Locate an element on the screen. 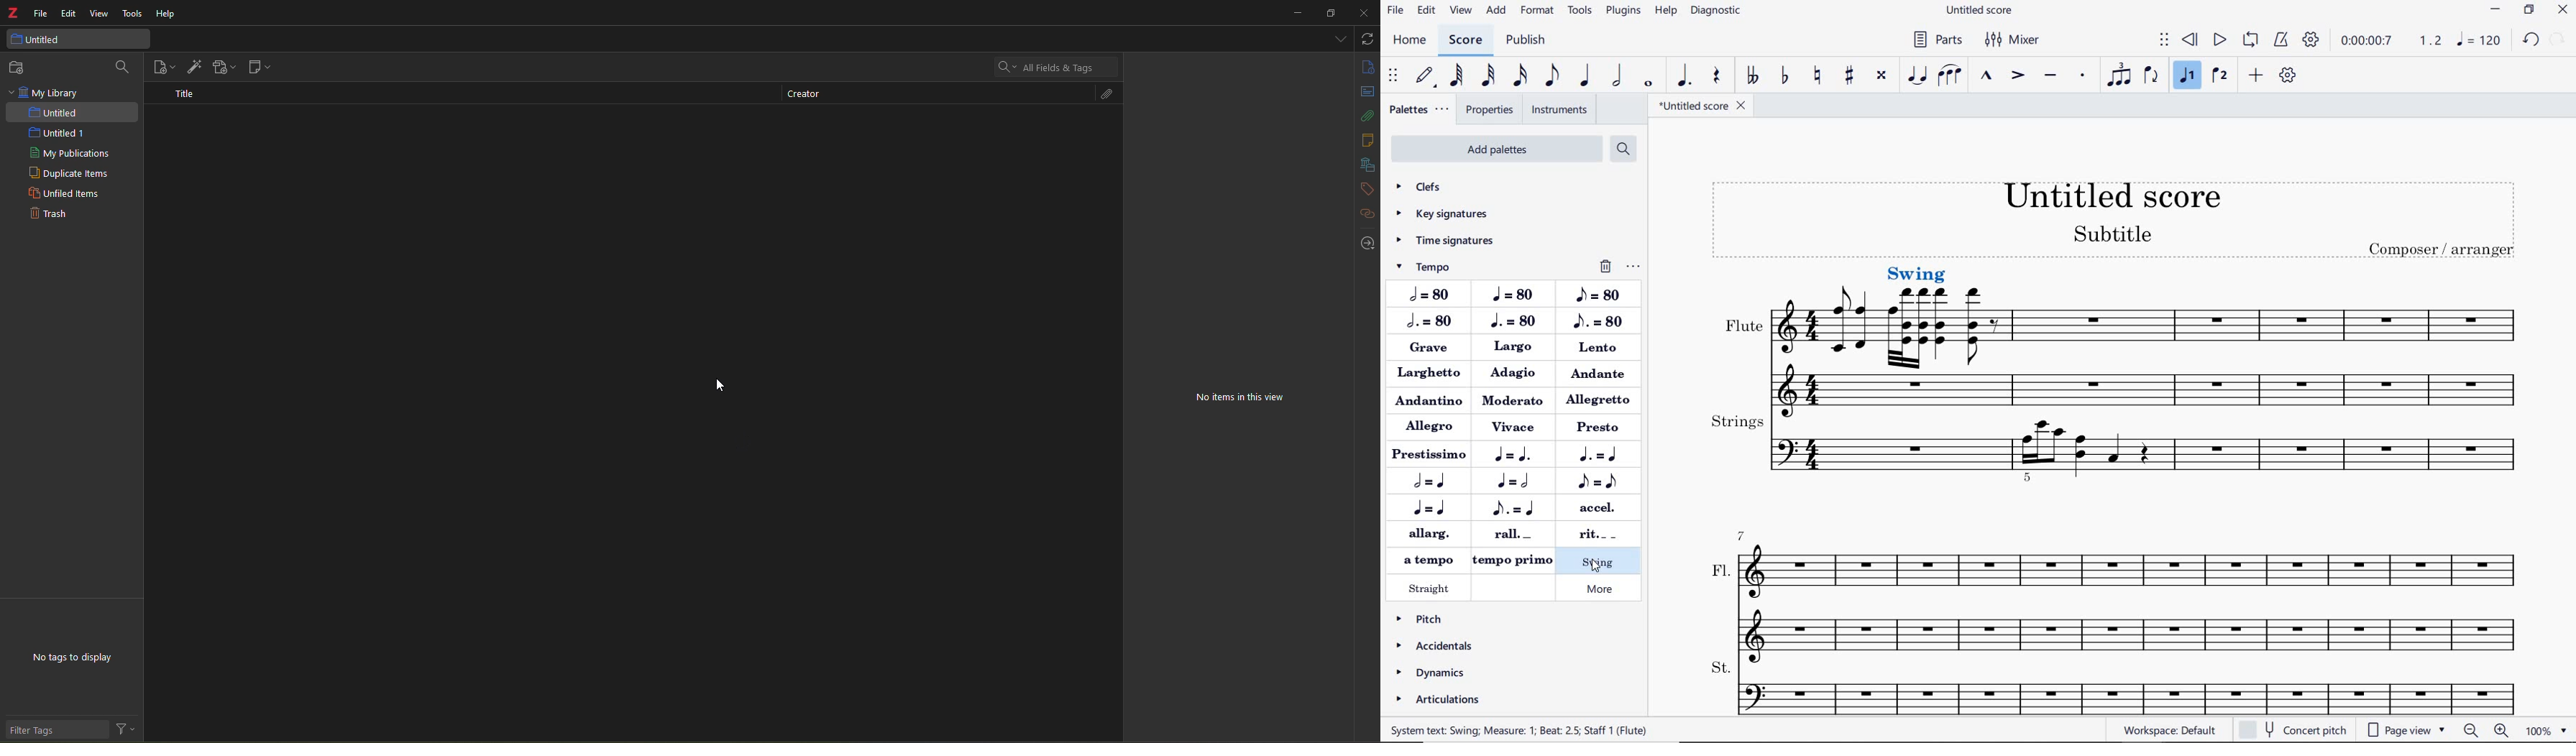  title is located at coordinates (1142, 65).